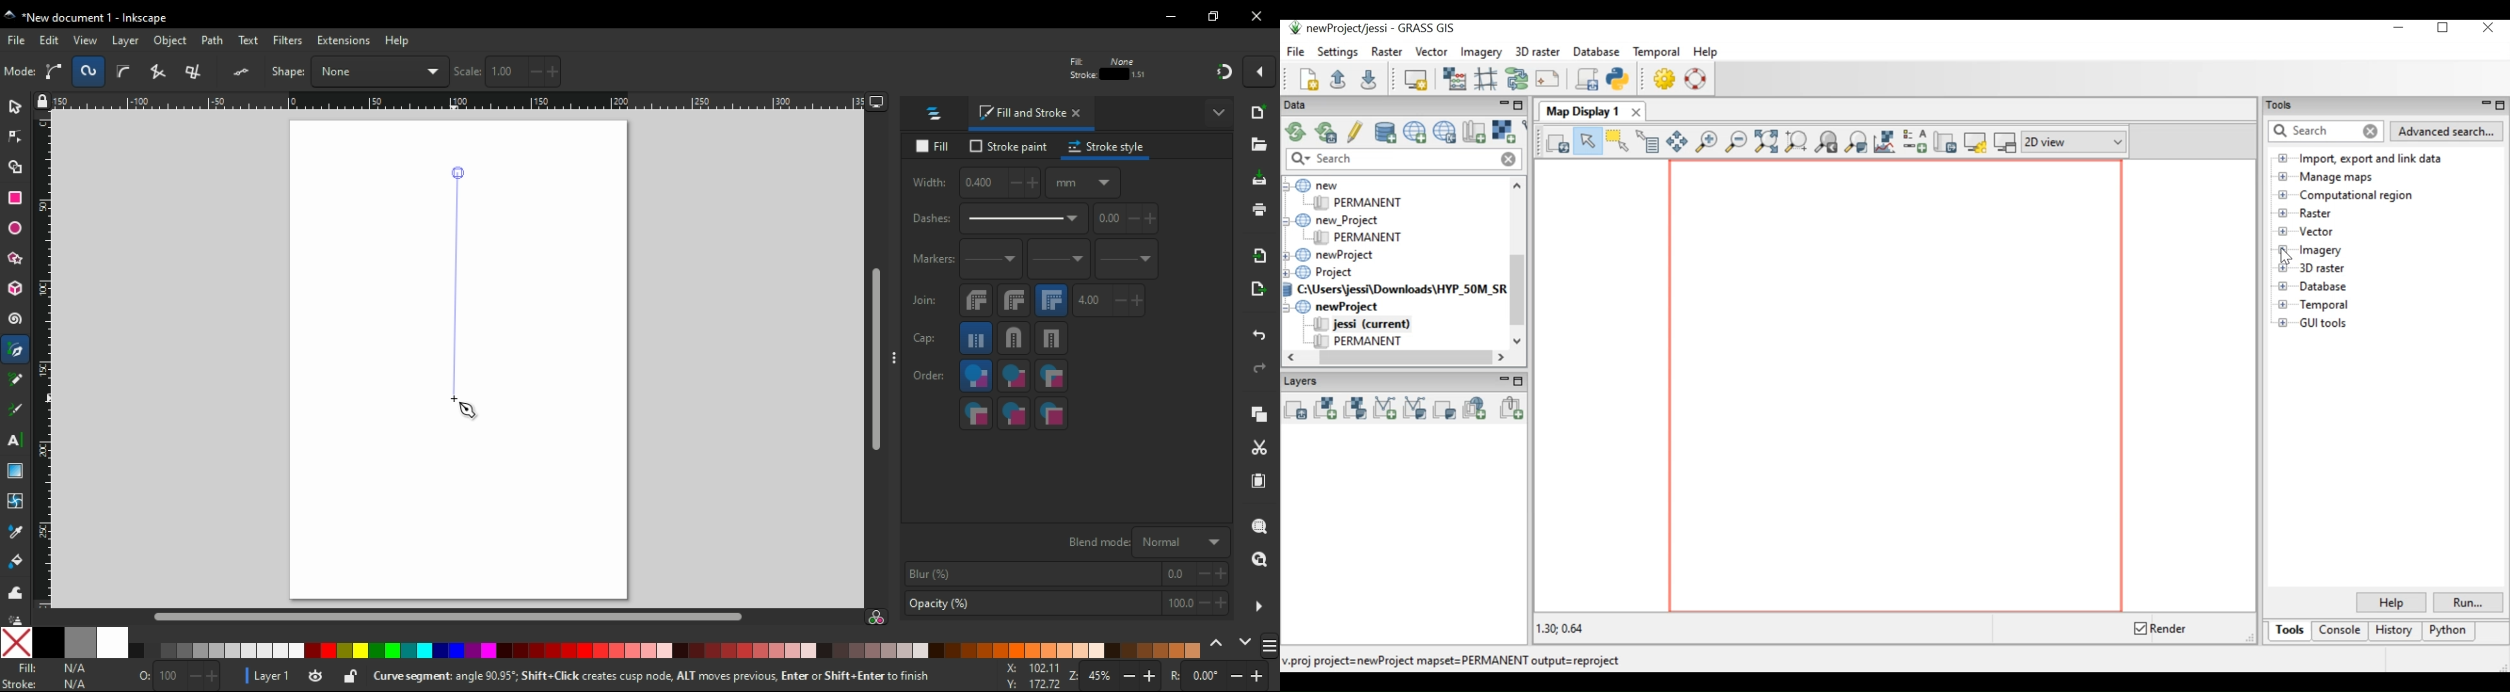 This screenshot has height=700, width=2520. What do you see at coordinates (1401, 288) in the screenshot?
I see `C:\Users\jessi\Downloads\HYP_50M_SR` at bounding box center [1401, 288].